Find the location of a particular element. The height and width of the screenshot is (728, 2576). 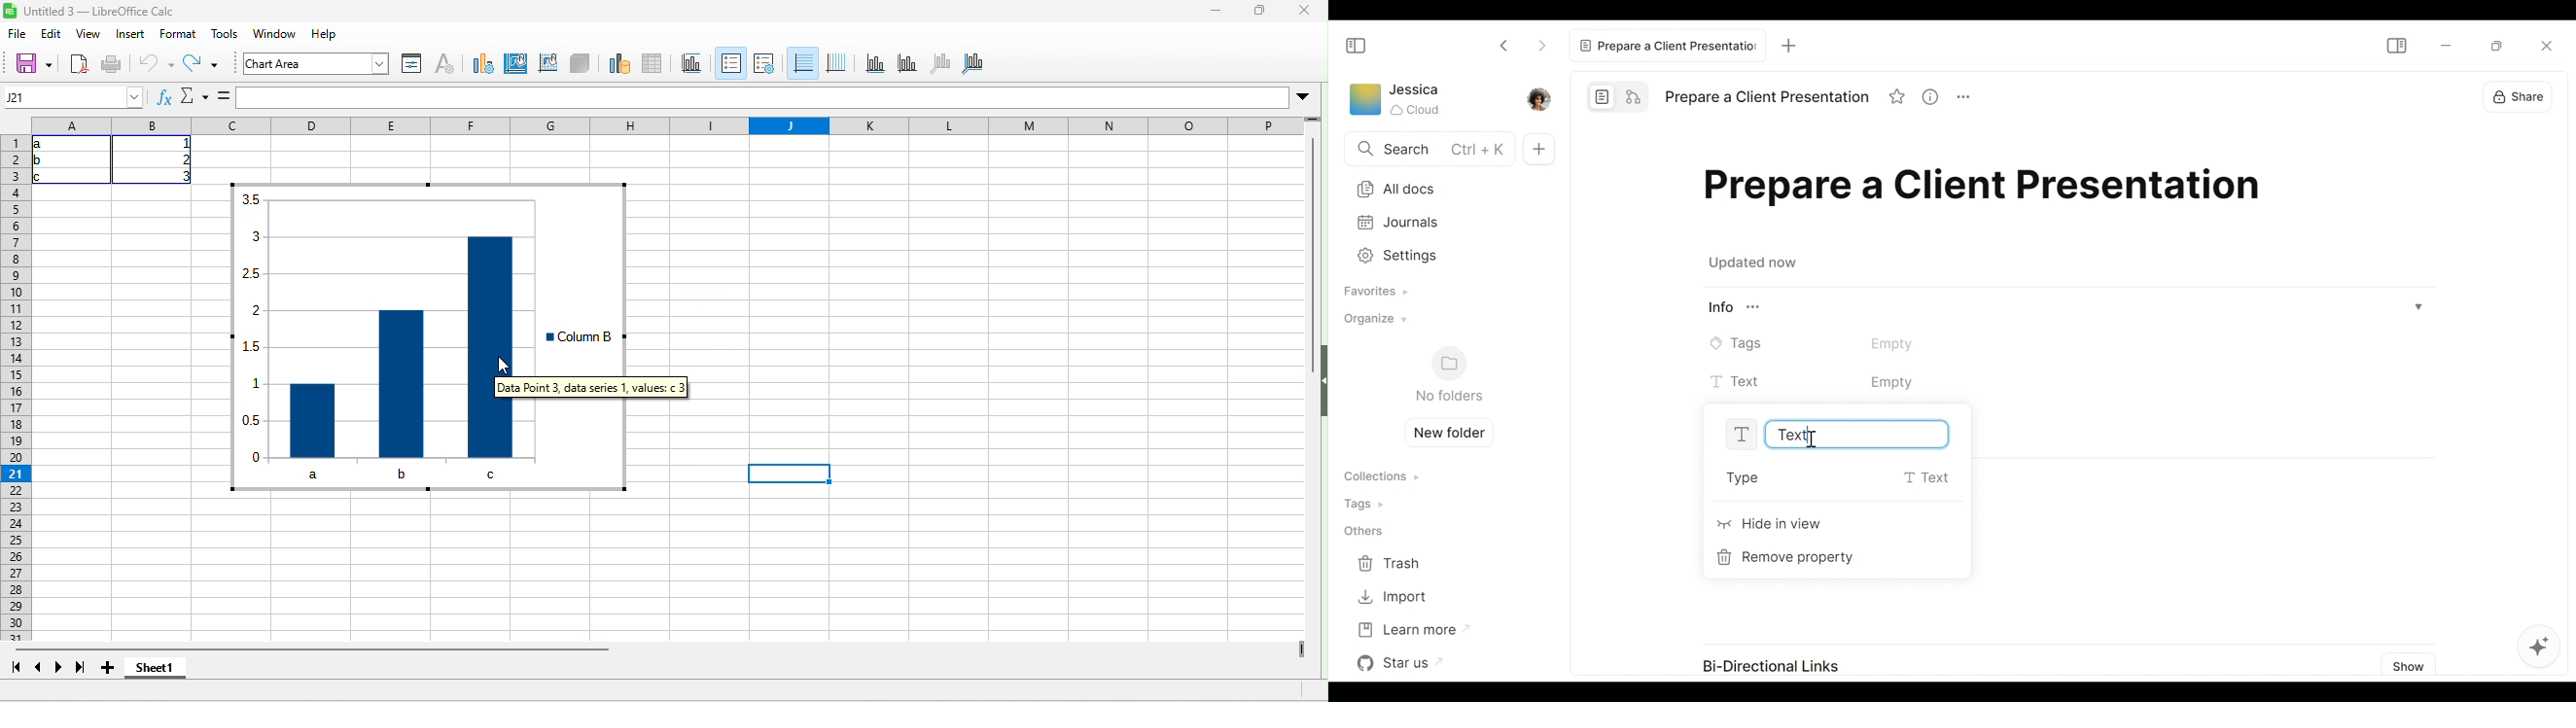

height is located at coordinates (1317, 381).